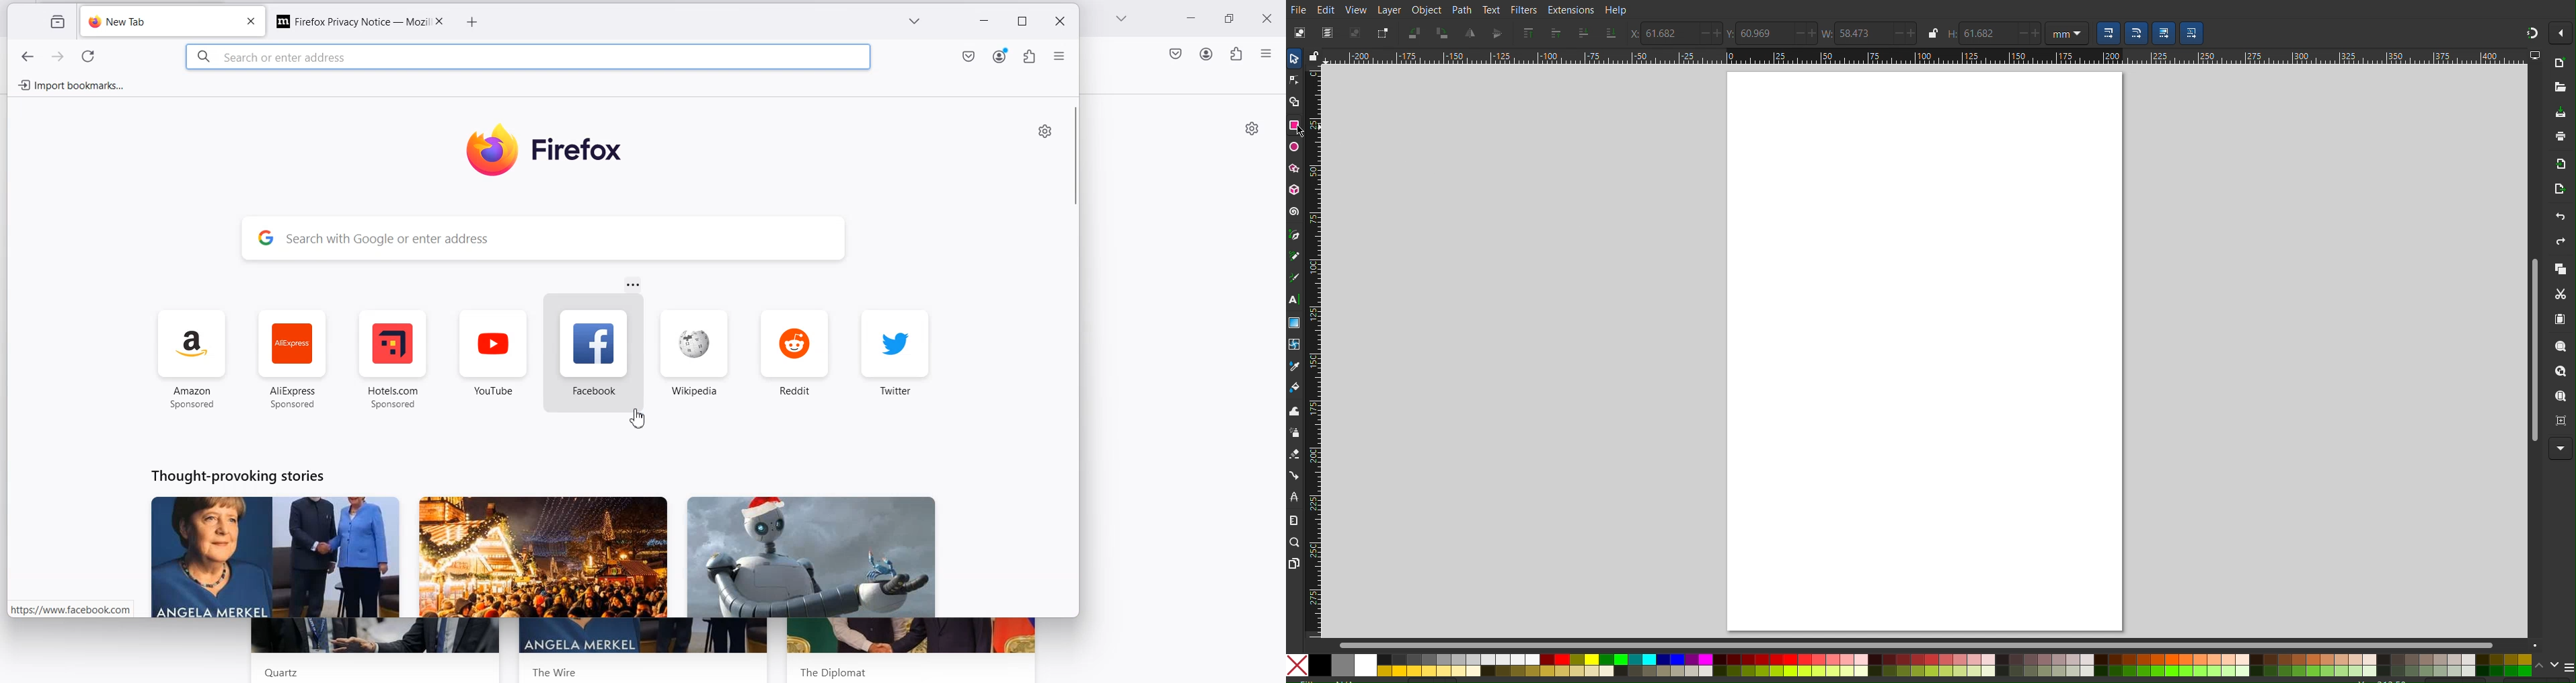 The image size is (2576, 700). What do you see at coordinates (250, 23) in the screenshot?
I see `close` at bounding box center [250, 23].